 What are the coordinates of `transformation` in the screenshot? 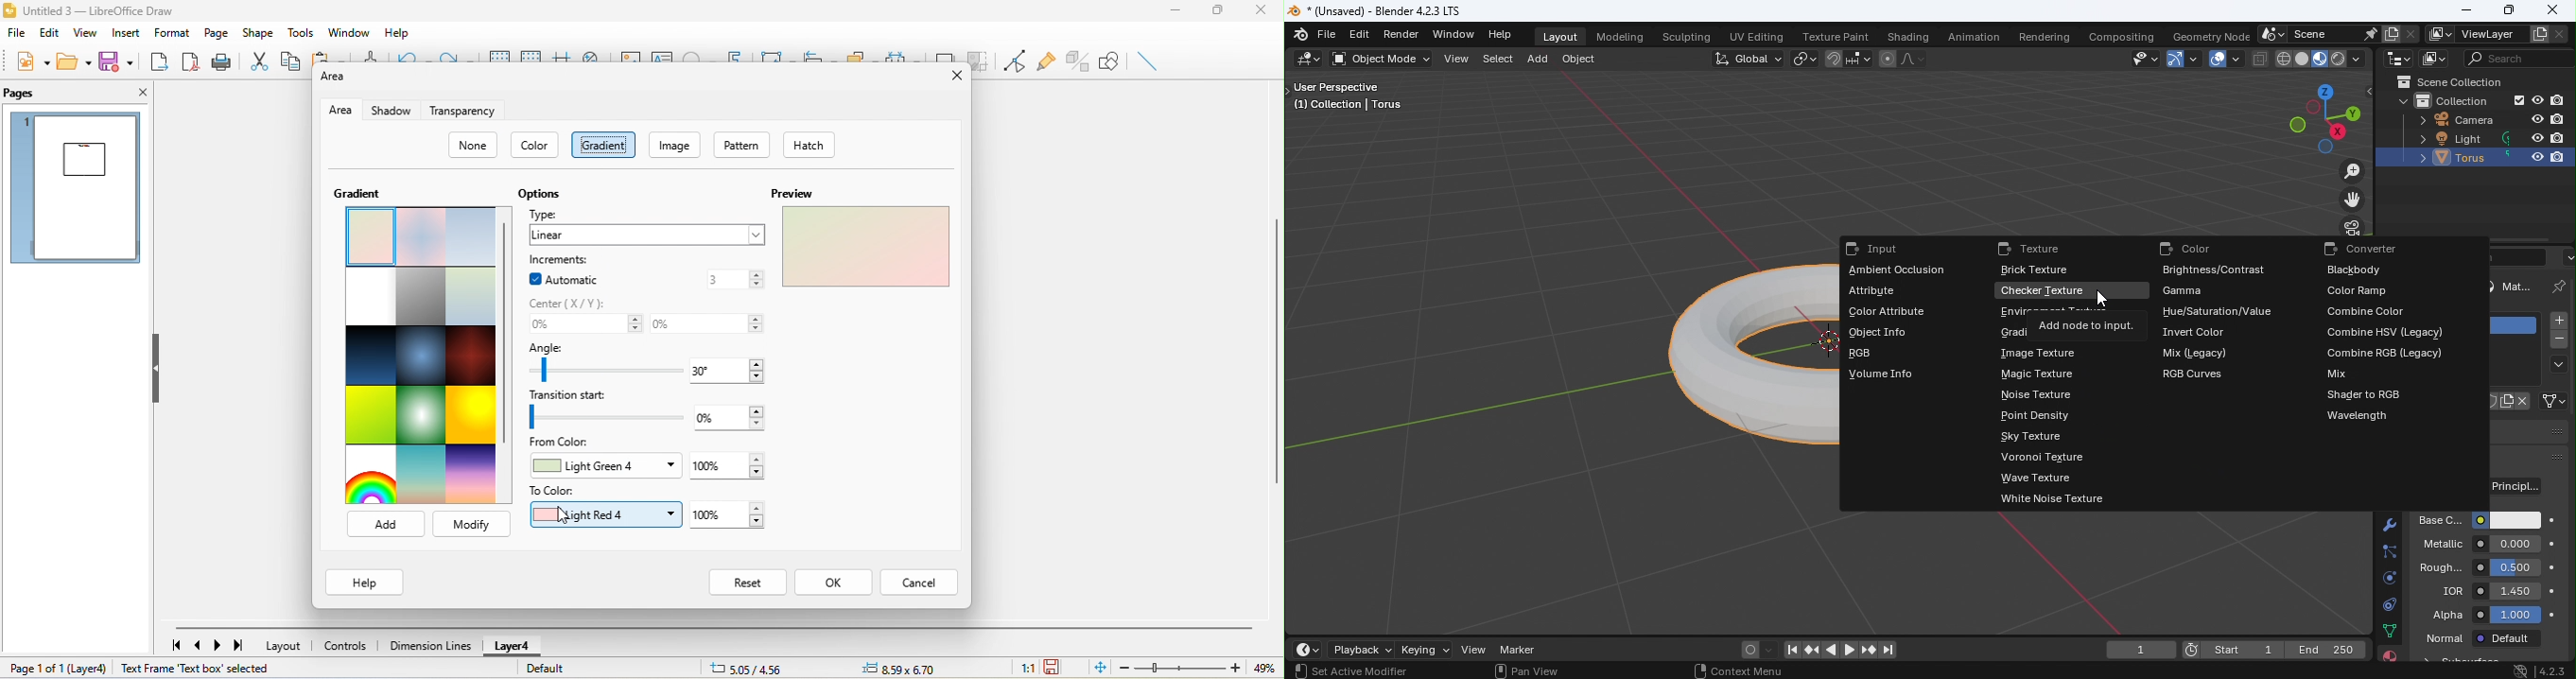 It's located at (772, 53).